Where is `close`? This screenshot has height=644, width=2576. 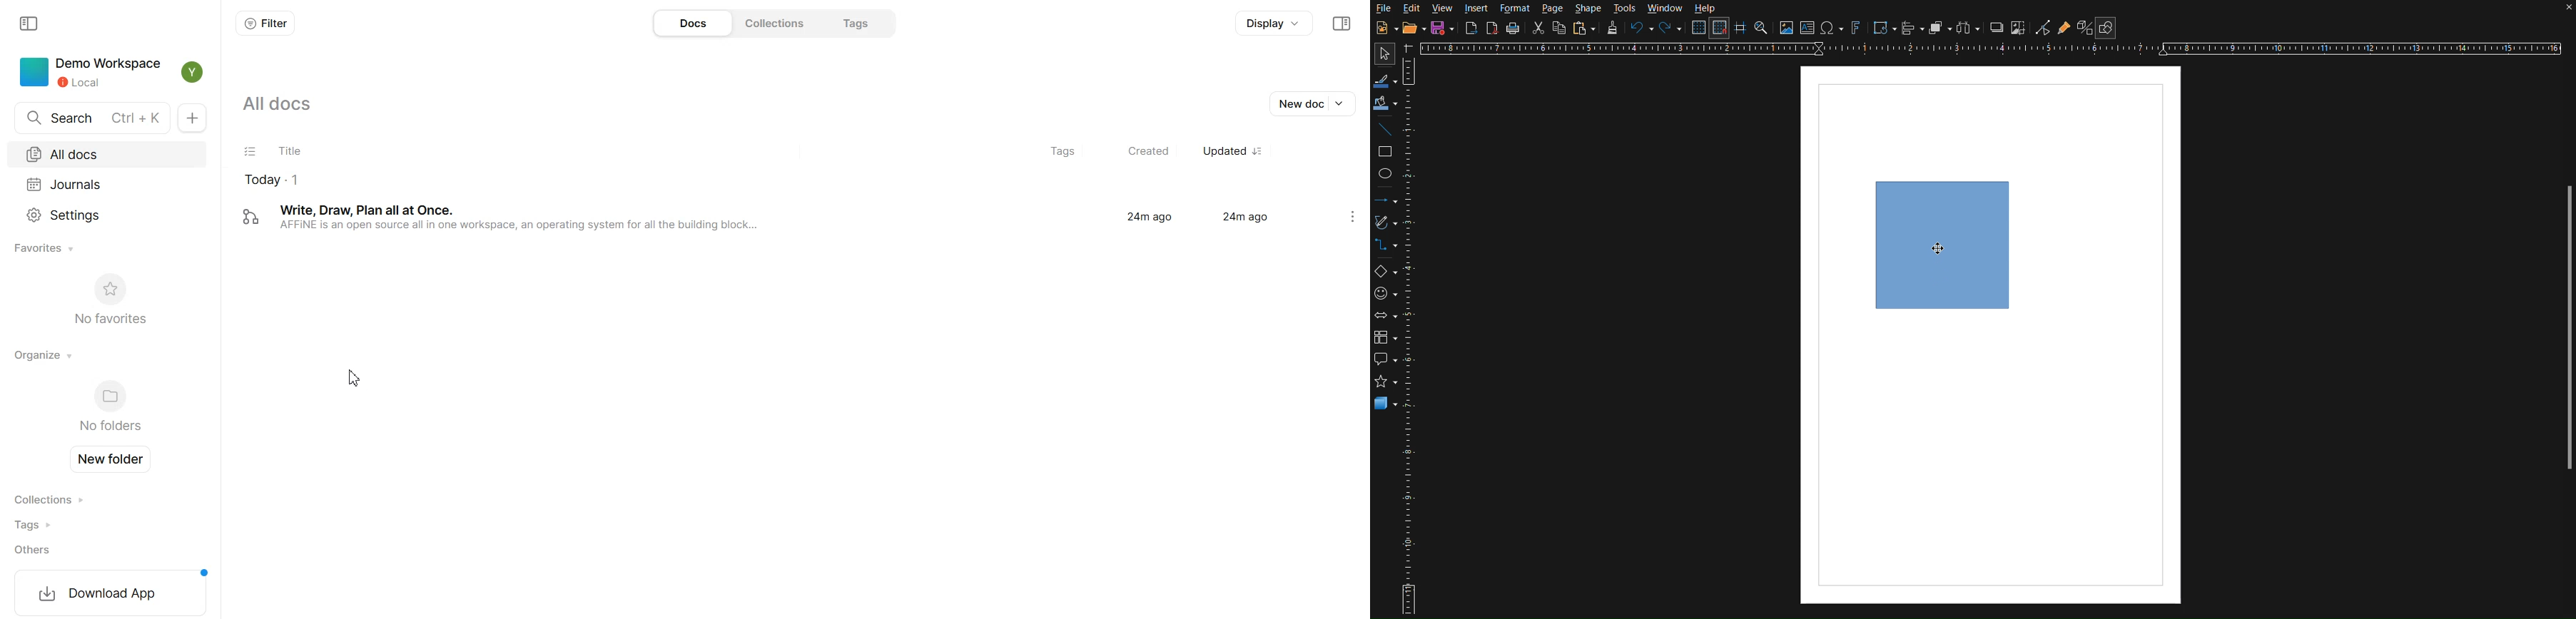 close is located at coordinates (2556, 13).